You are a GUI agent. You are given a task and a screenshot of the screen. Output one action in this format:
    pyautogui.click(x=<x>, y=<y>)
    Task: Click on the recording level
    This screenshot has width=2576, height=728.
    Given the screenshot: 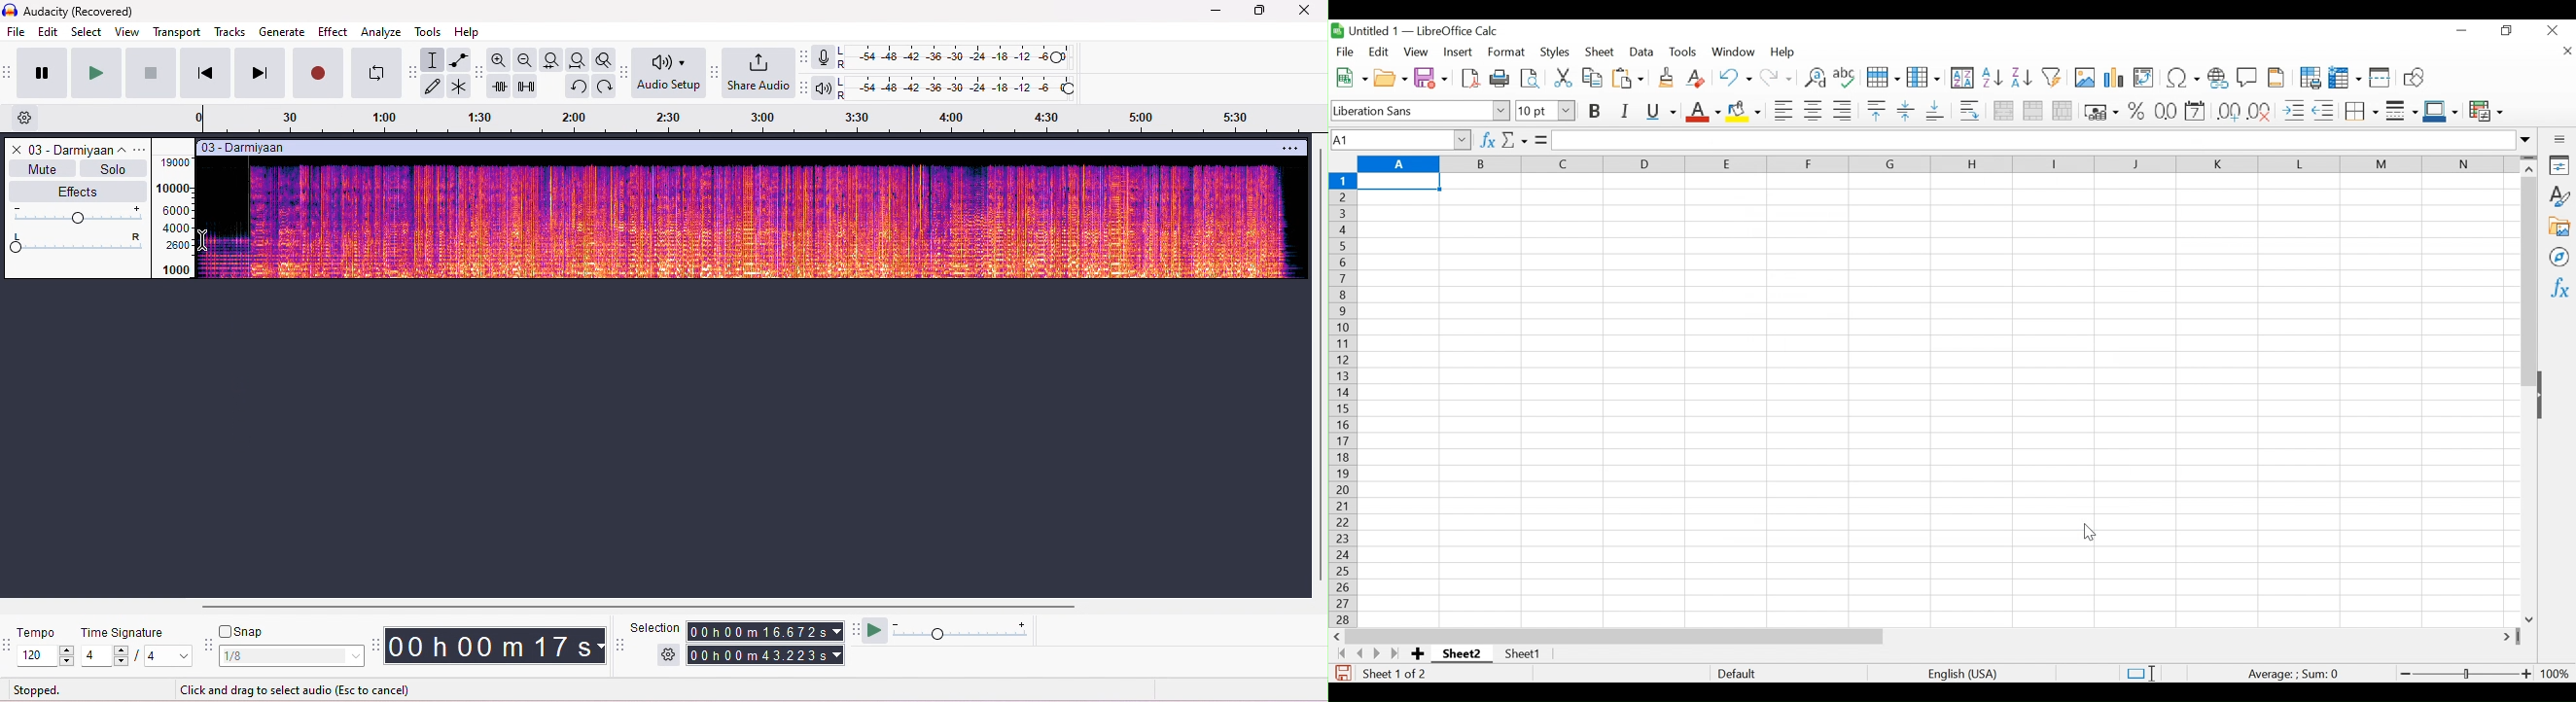 What is the action you would take?
    pyautogui.click(x=960, y=58)
    